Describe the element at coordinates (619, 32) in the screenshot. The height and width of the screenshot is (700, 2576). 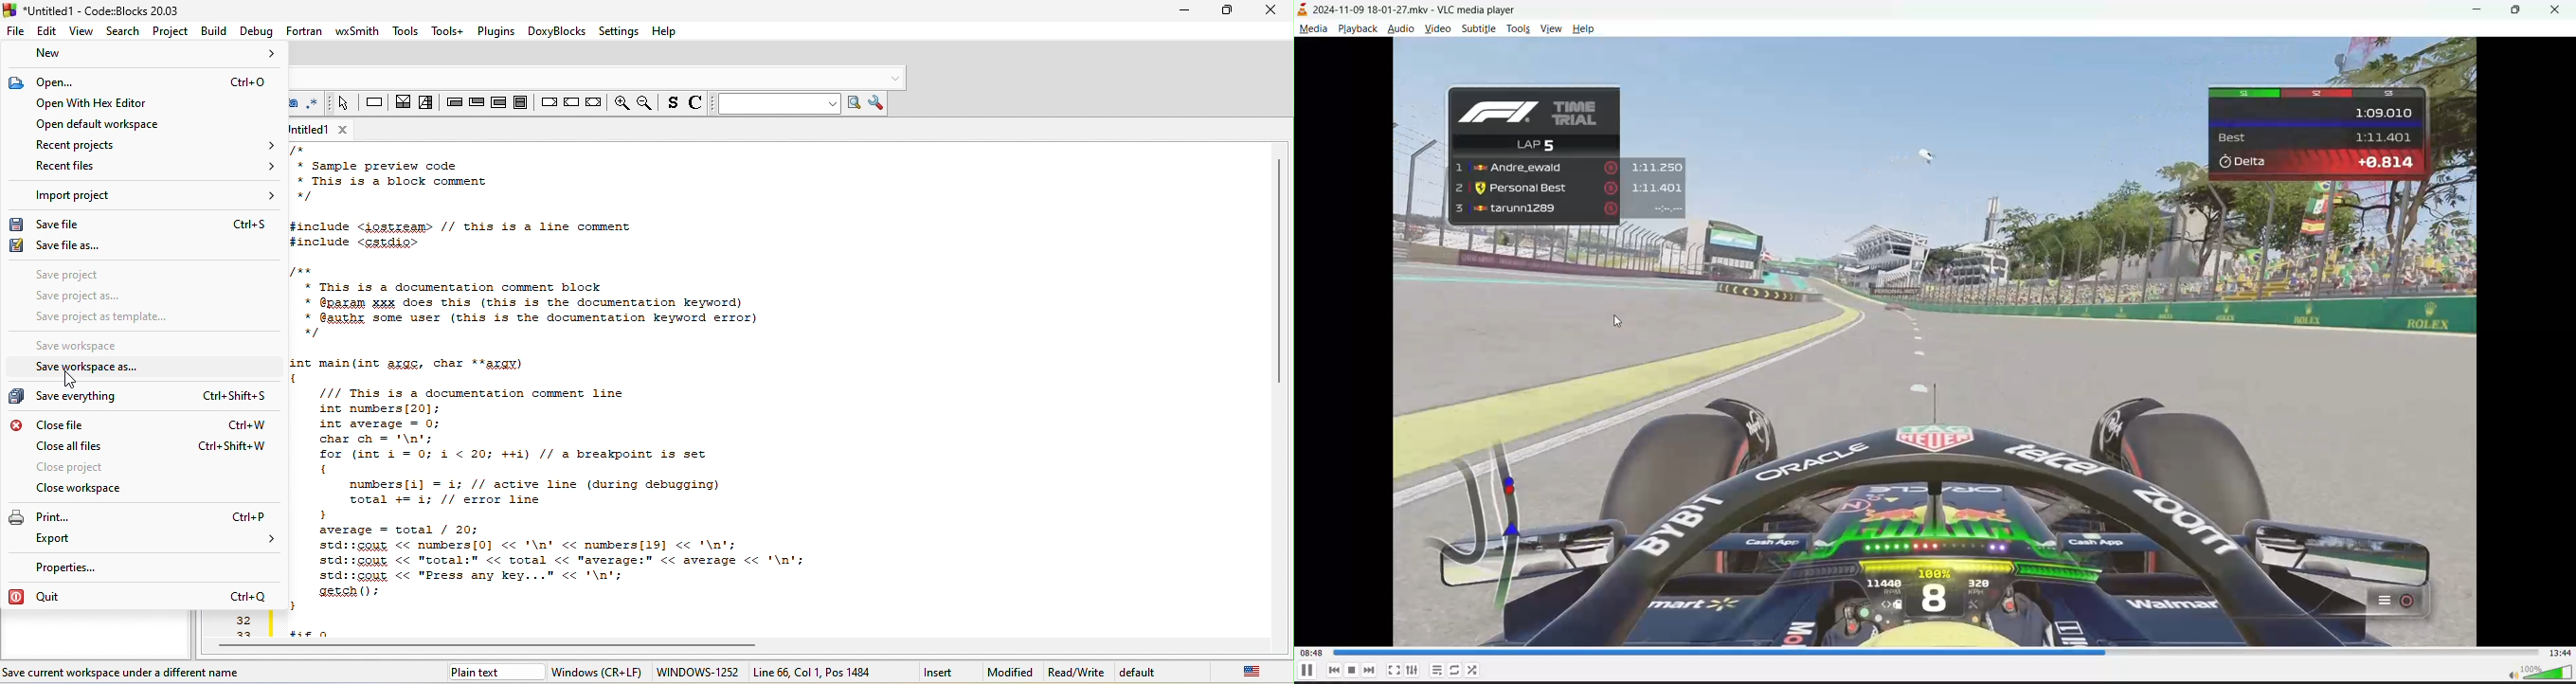
I see `settings` at that location.